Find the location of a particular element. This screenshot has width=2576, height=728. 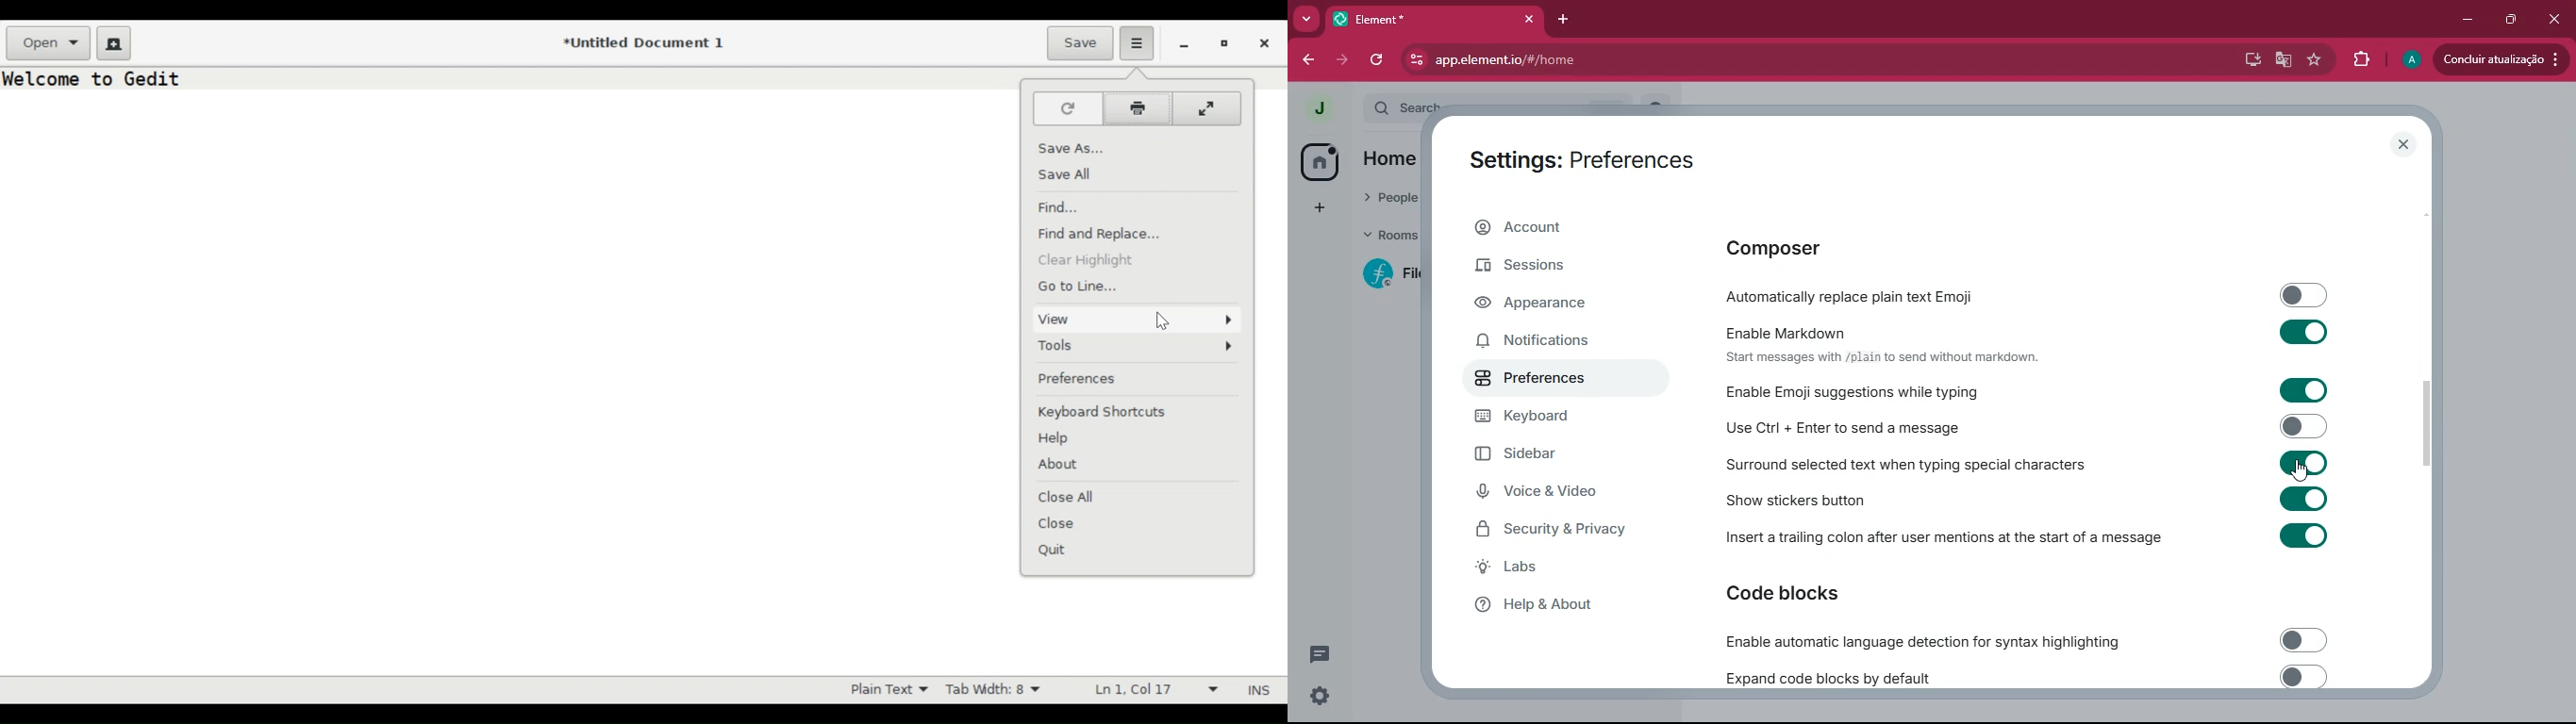

labs is located at coordinates (1551, 571).